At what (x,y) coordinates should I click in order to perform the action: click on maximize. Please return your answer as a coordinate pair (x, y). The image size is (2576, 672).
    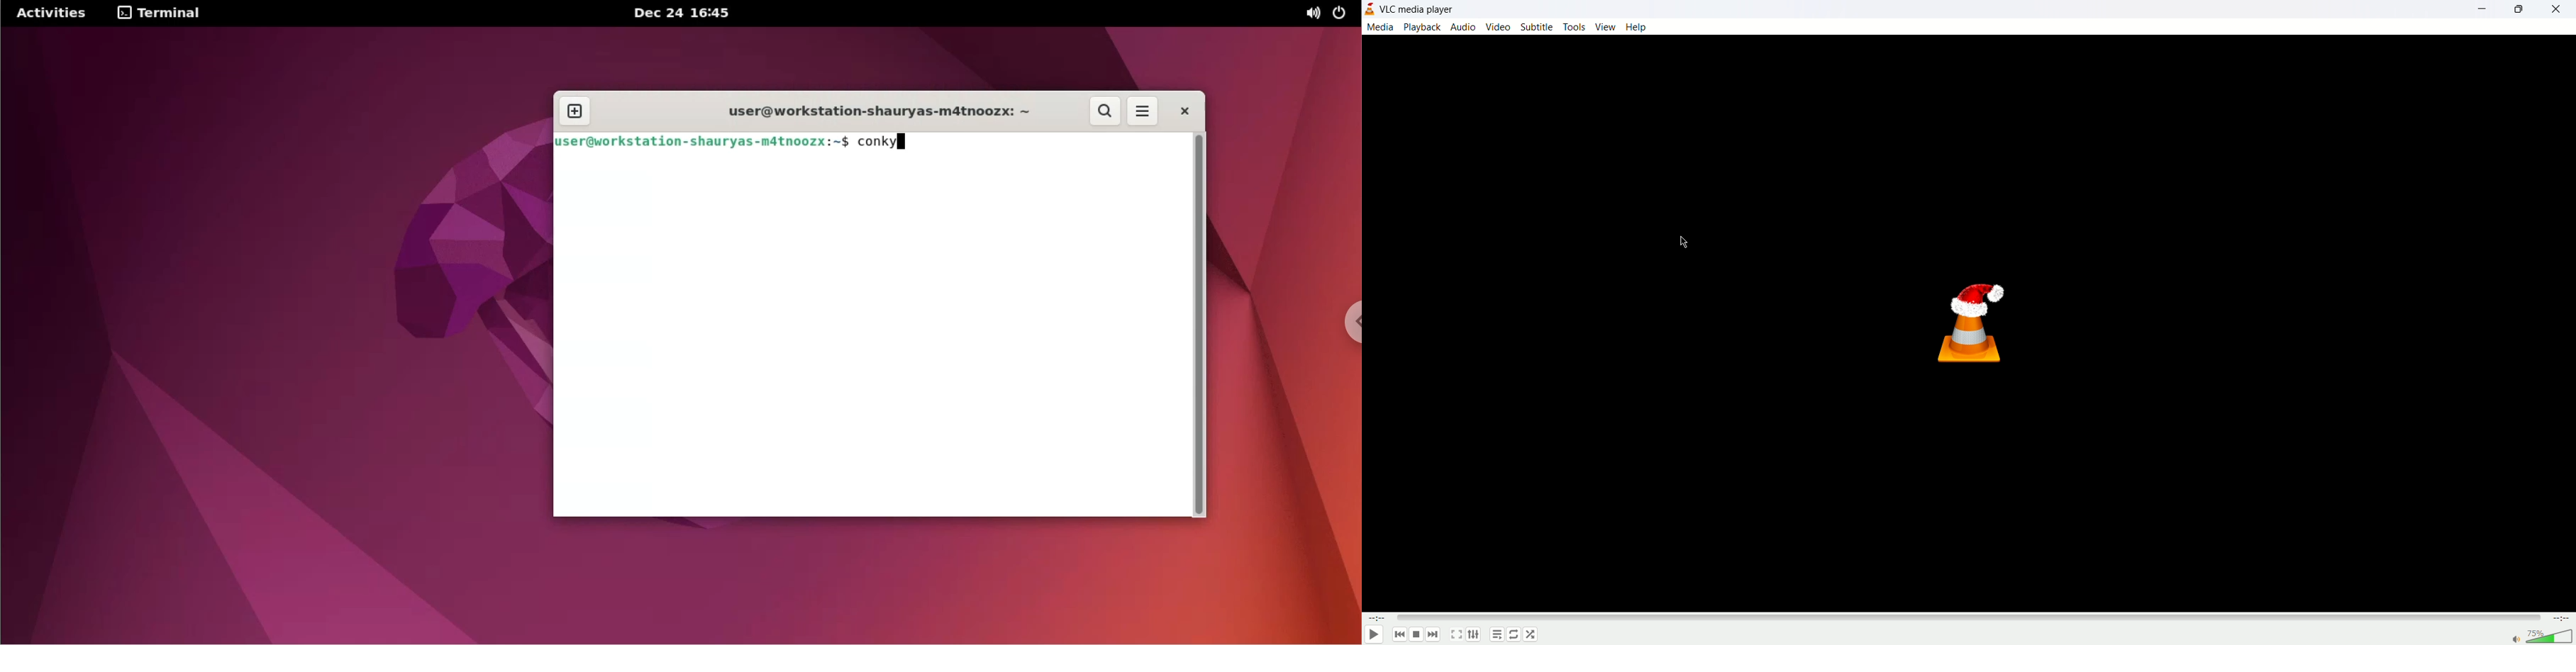
    Looking at the image, I should click on (2524, 9).